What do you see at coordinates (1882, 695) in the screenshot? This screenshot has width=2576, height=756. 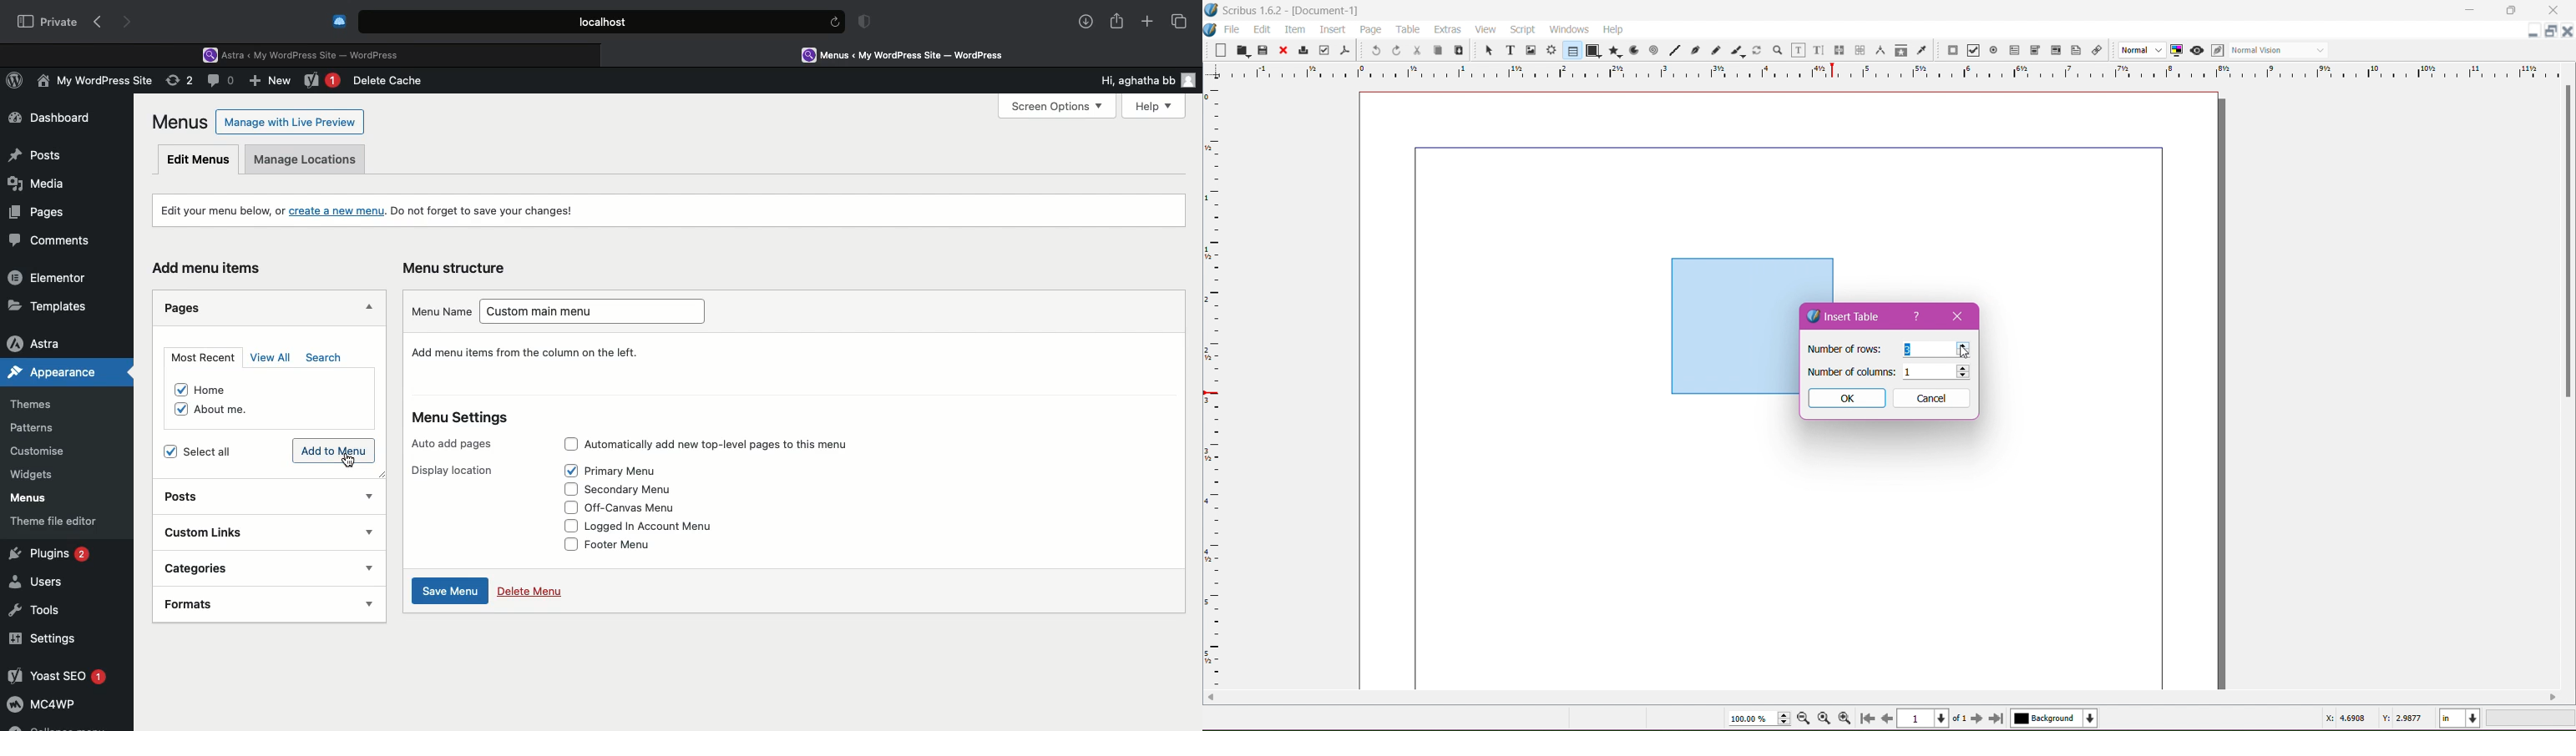 I see `scroll bar` at bounding box center [1882, 695].